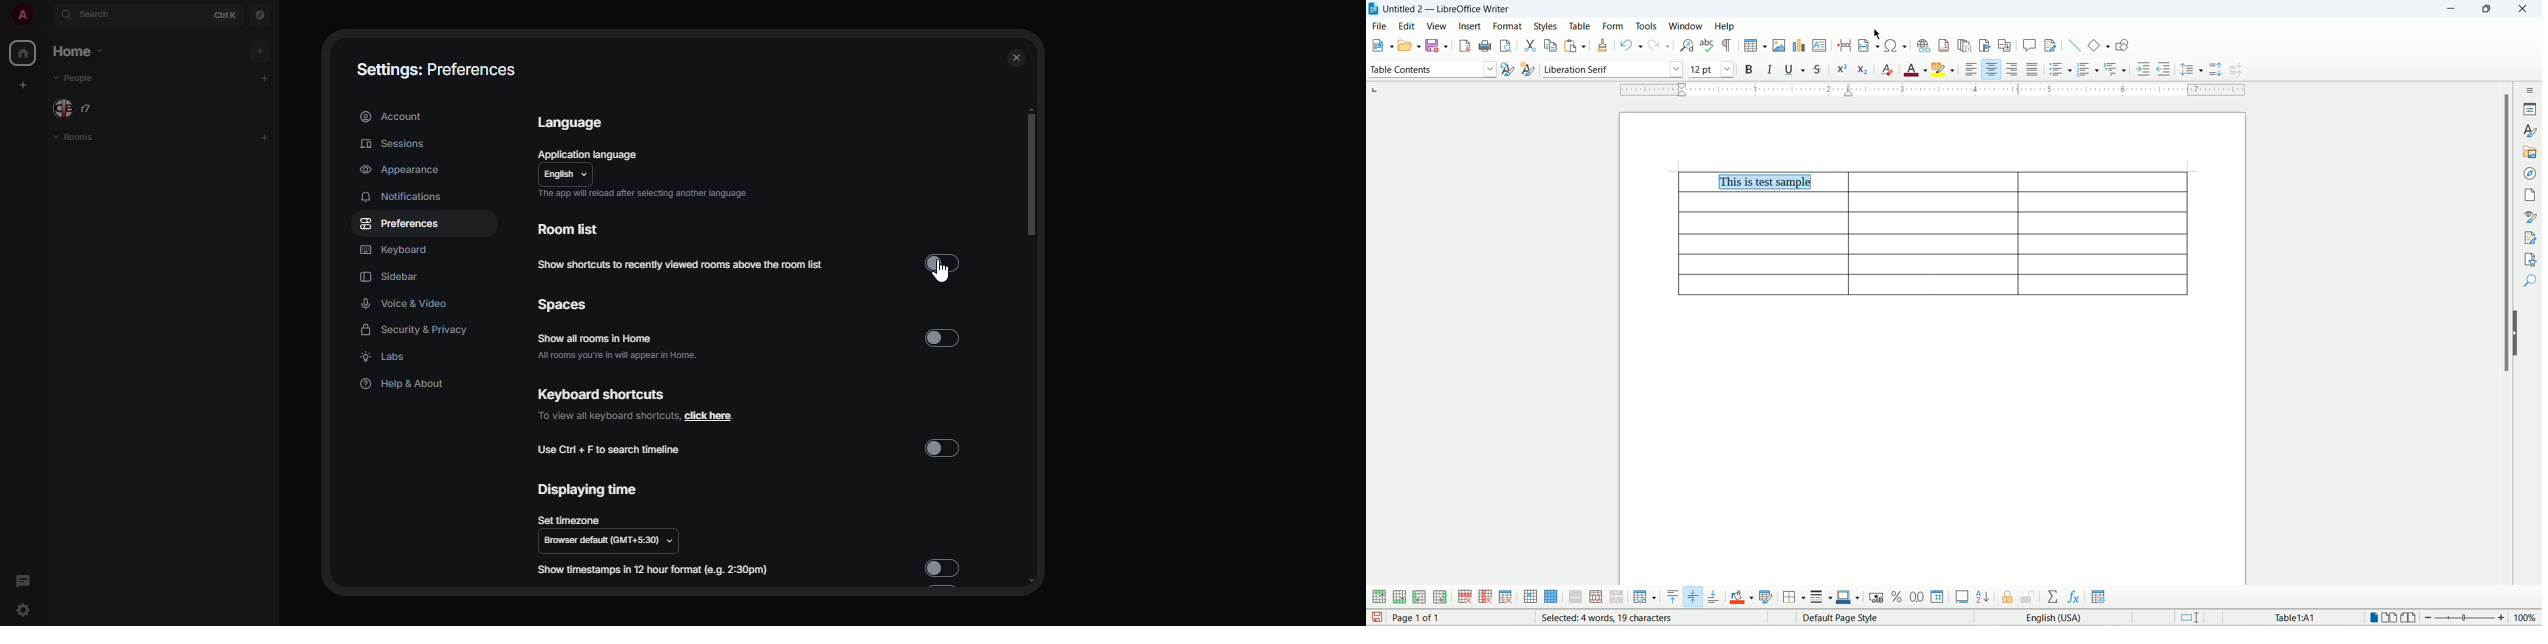 The image size is (2548, 644). I want to click on labs, so click(384, 356).